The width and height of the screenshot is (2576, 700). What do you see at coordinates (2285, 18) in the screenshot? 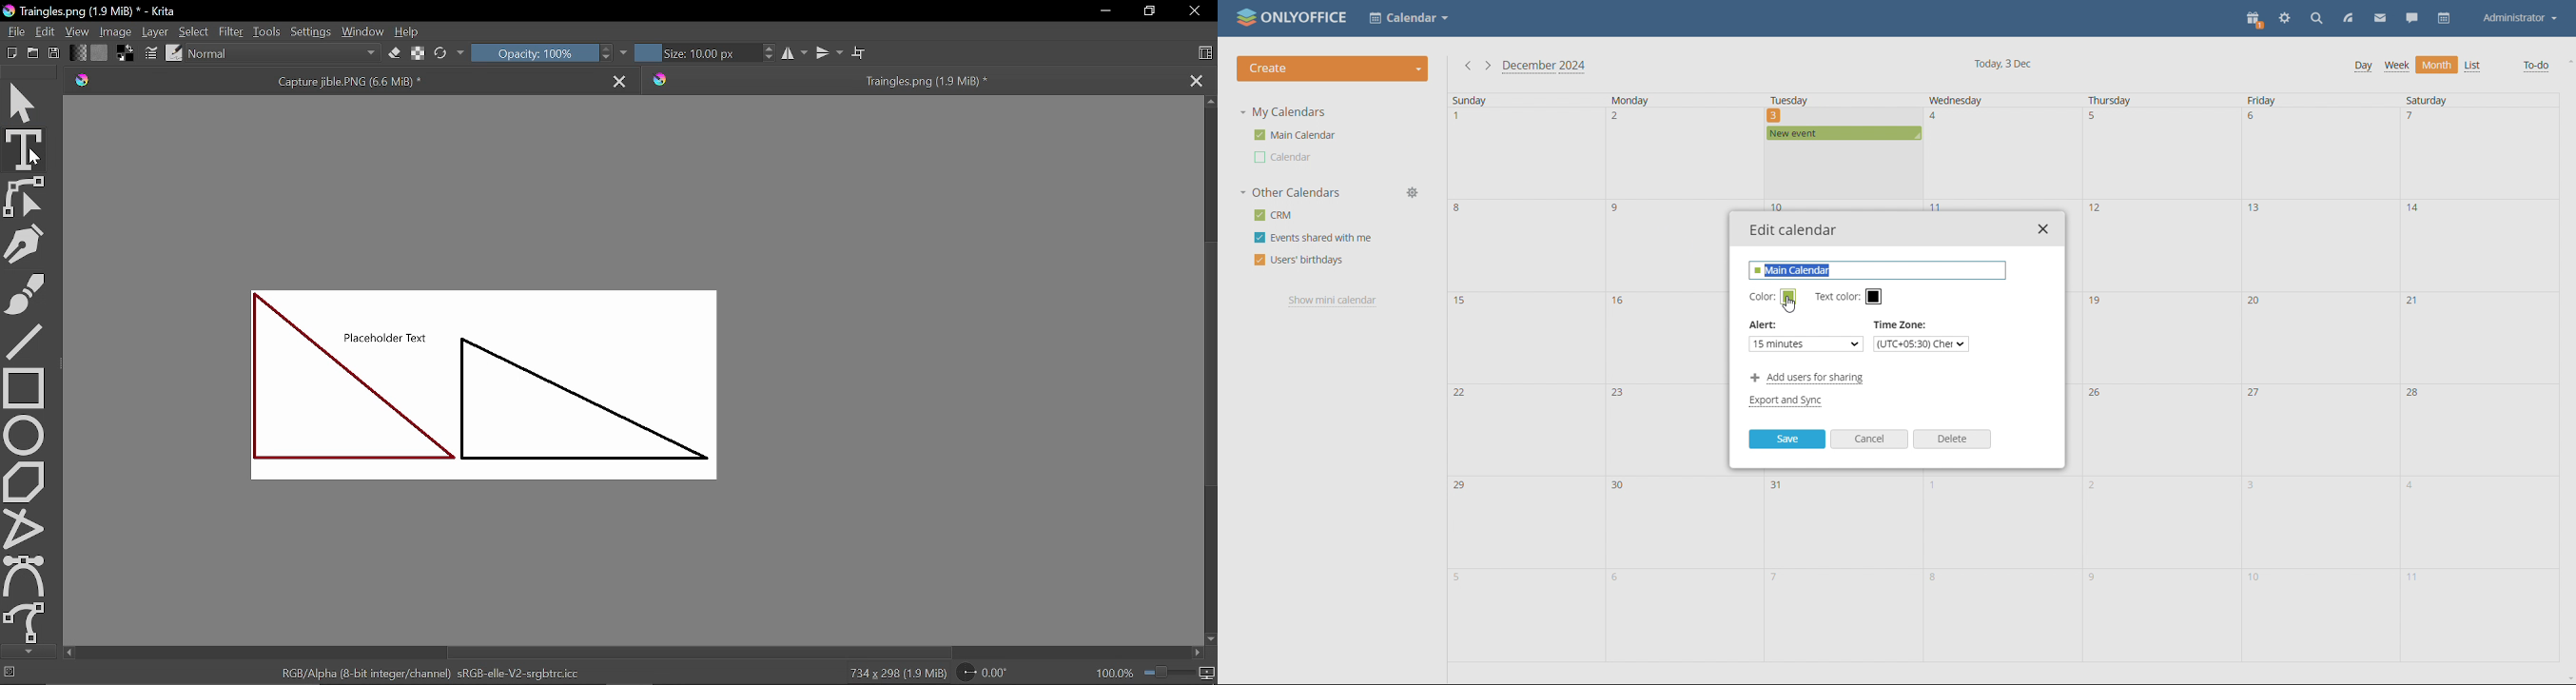
I see `settings` at bounding box center [2285, 18].